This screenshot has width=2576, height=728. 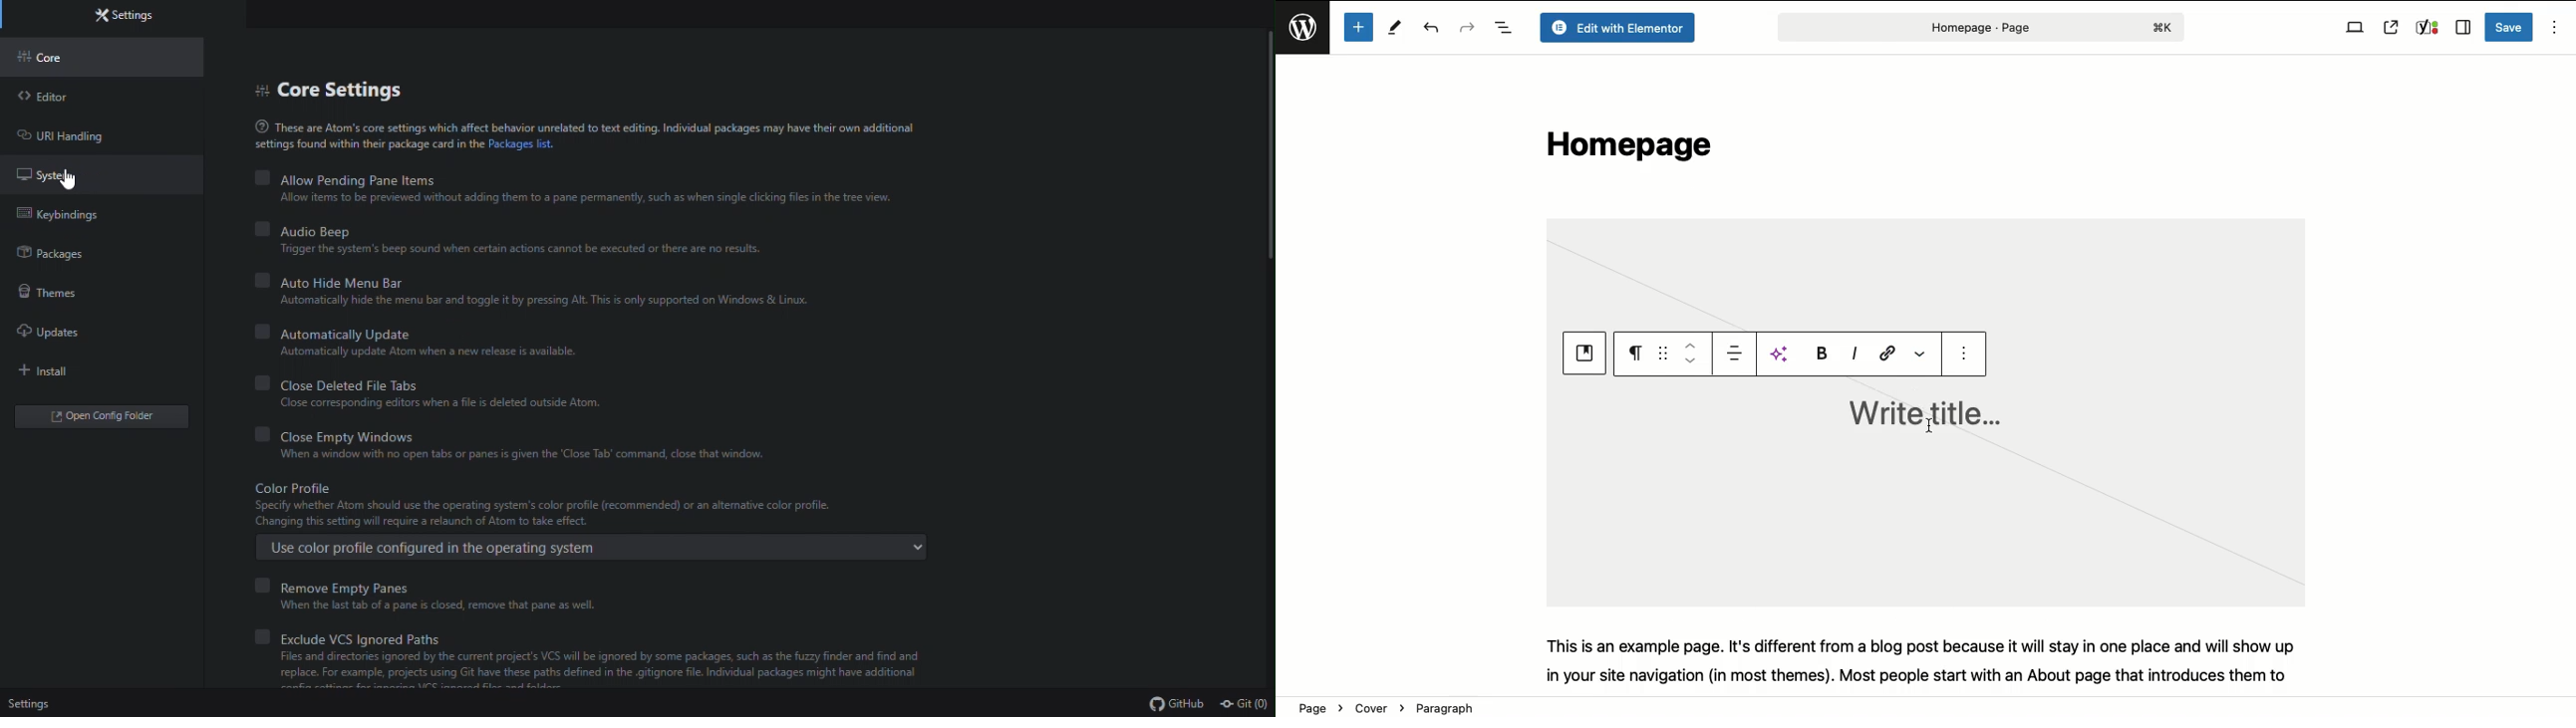 I want to click on Updates, so click(x=69, y=338).